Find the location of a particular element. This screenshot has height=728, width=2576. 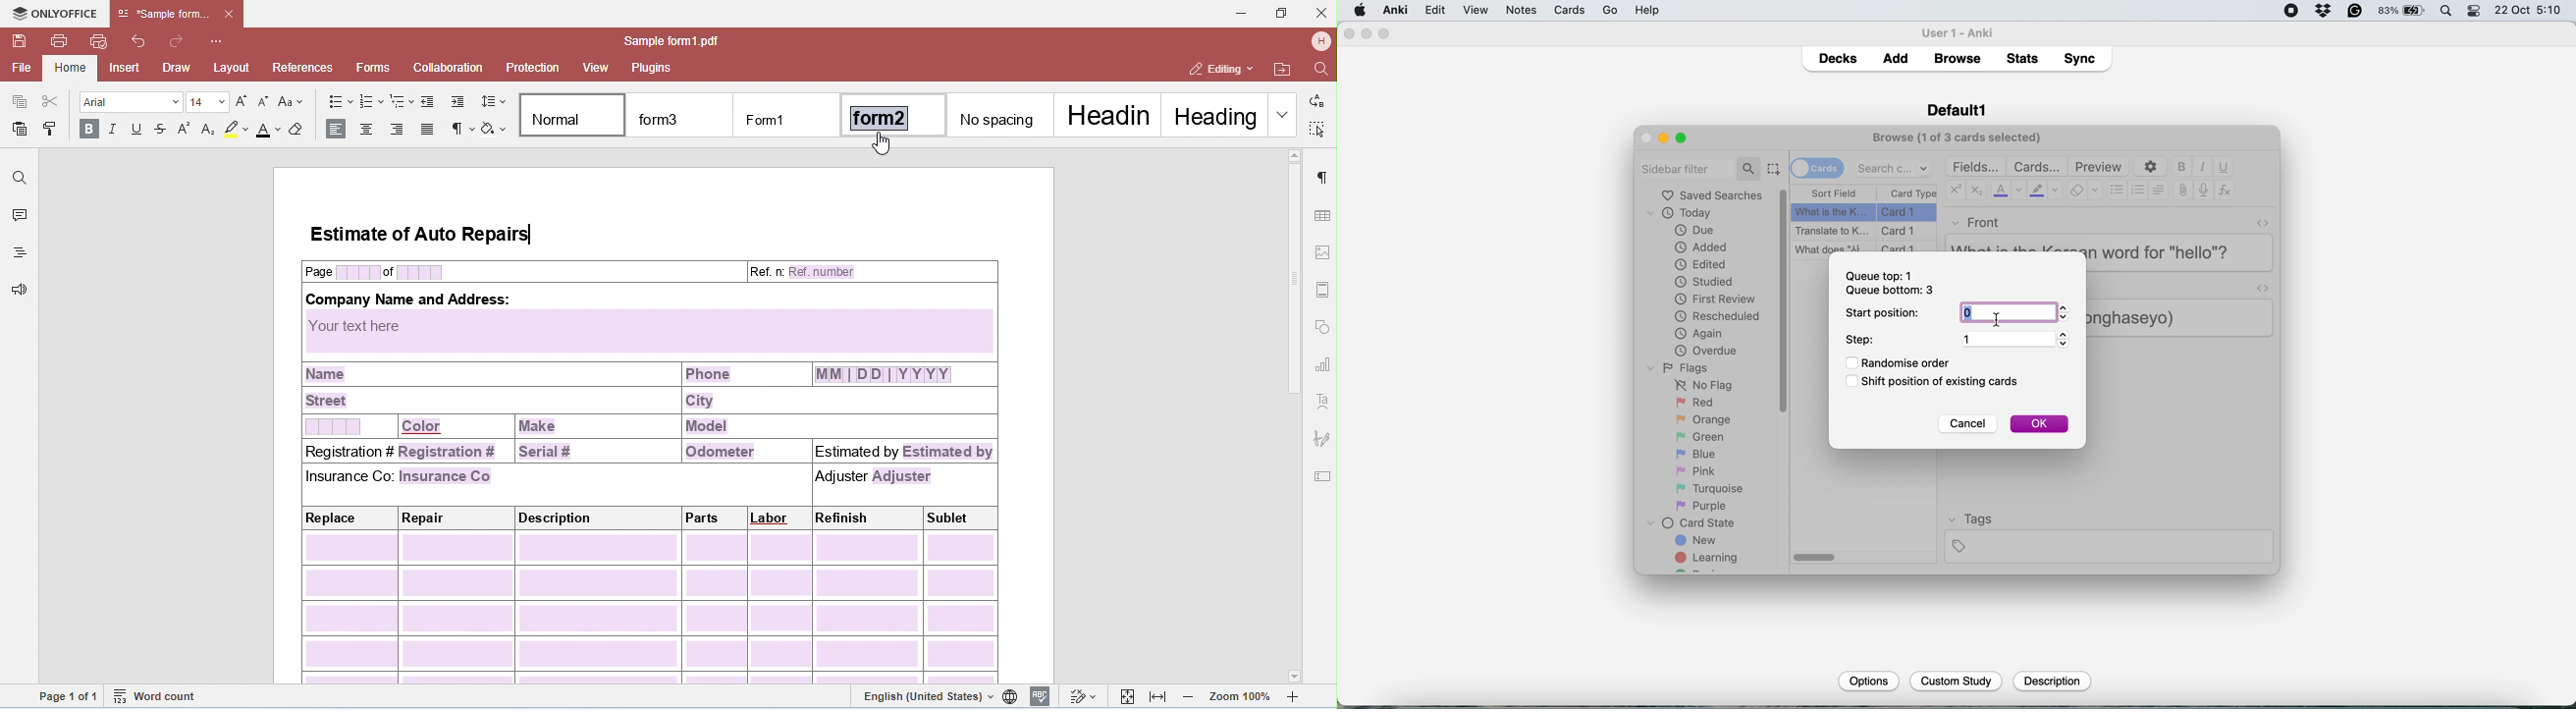

overdue is located at coordinates (1704, 351).